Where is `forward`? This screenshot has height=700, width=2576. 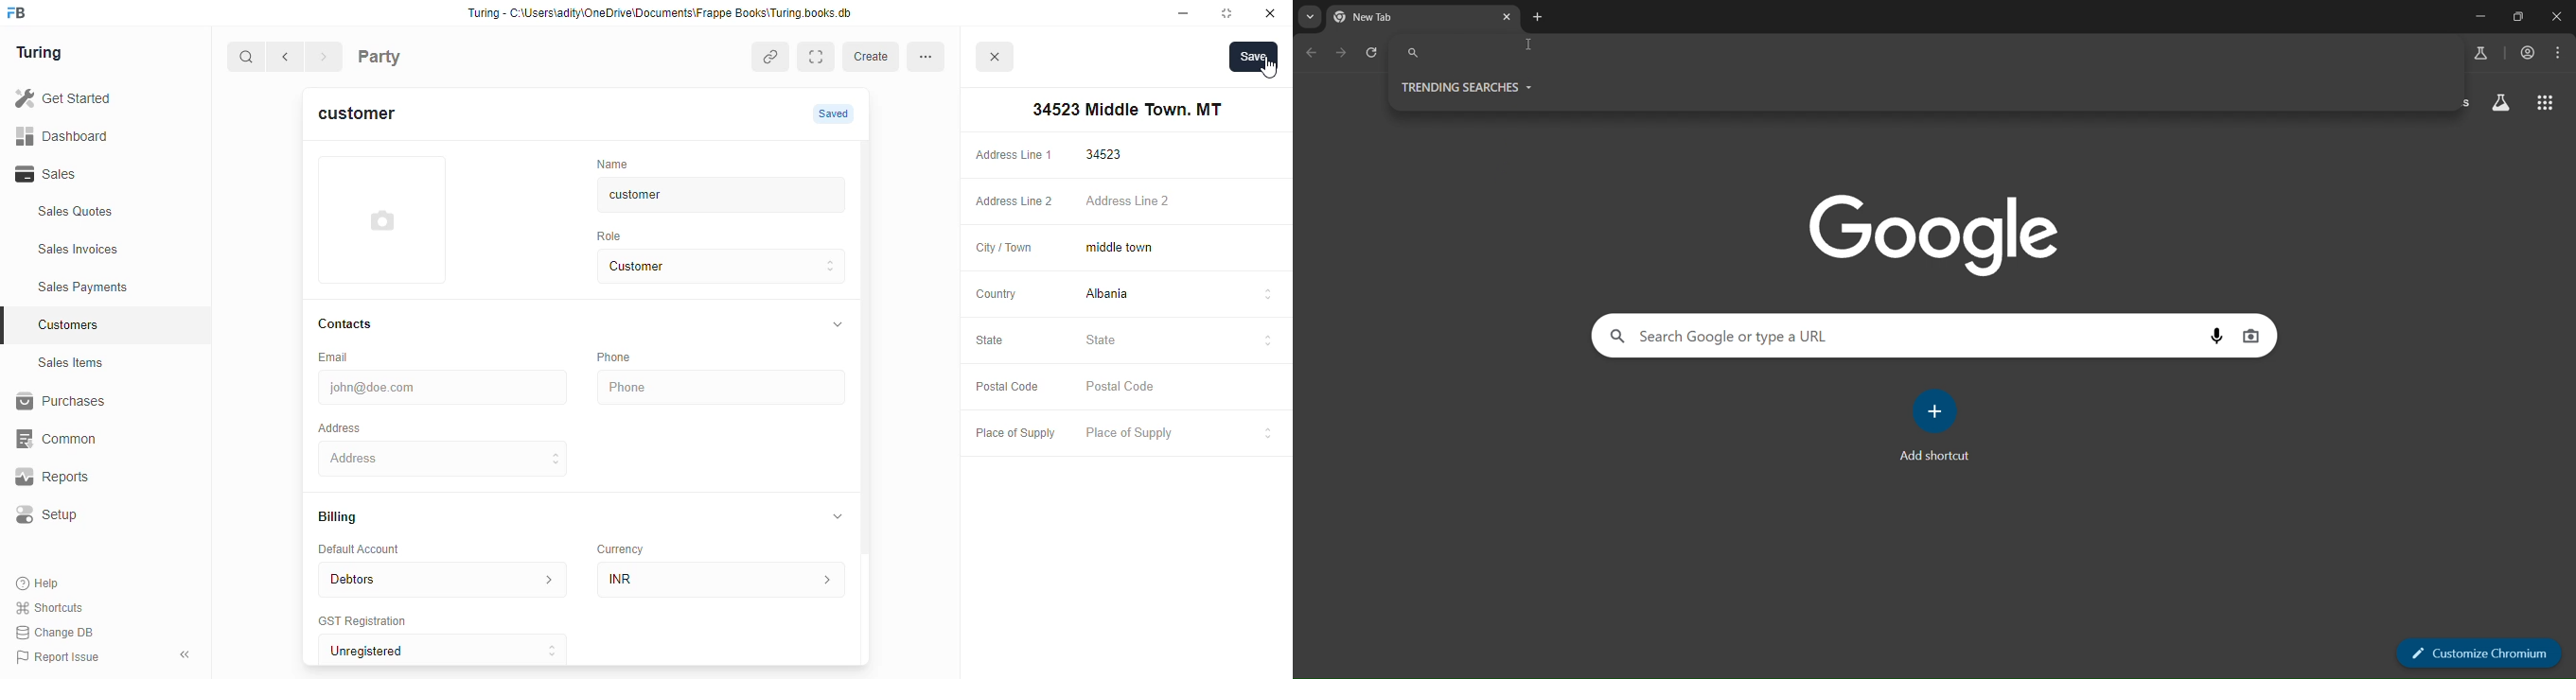
forward is located at coordinates (326, 59).